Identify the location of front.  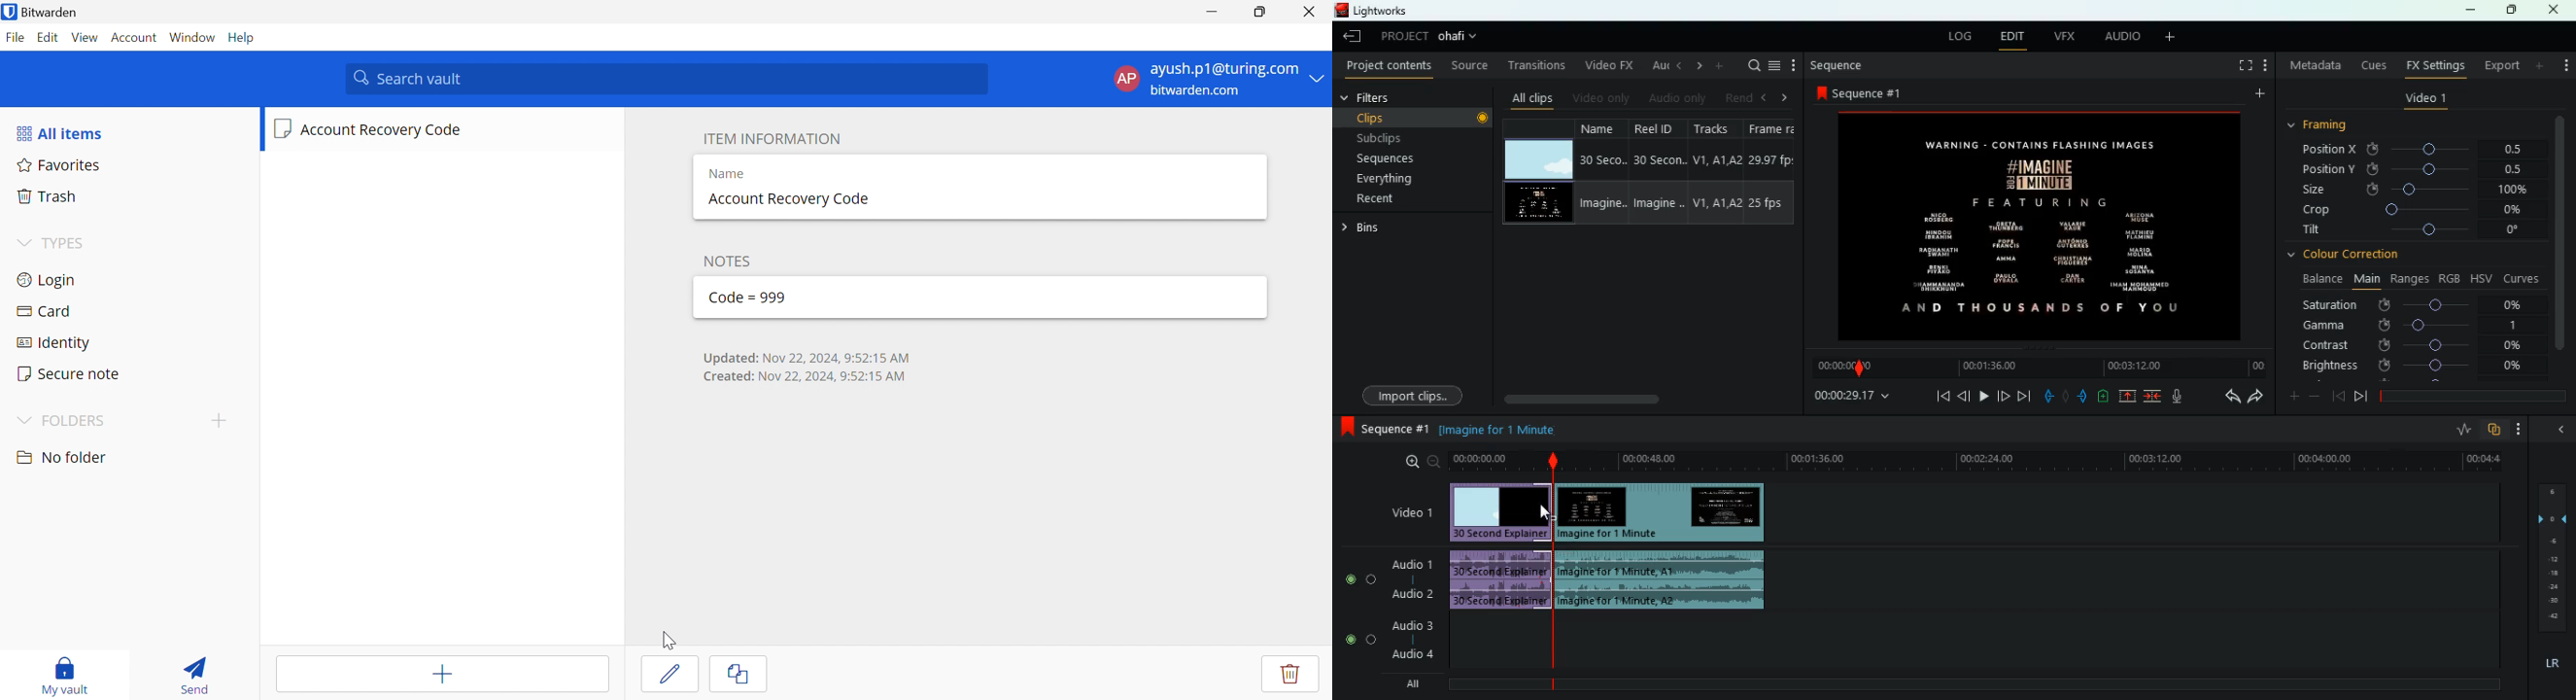
(2002, 394).